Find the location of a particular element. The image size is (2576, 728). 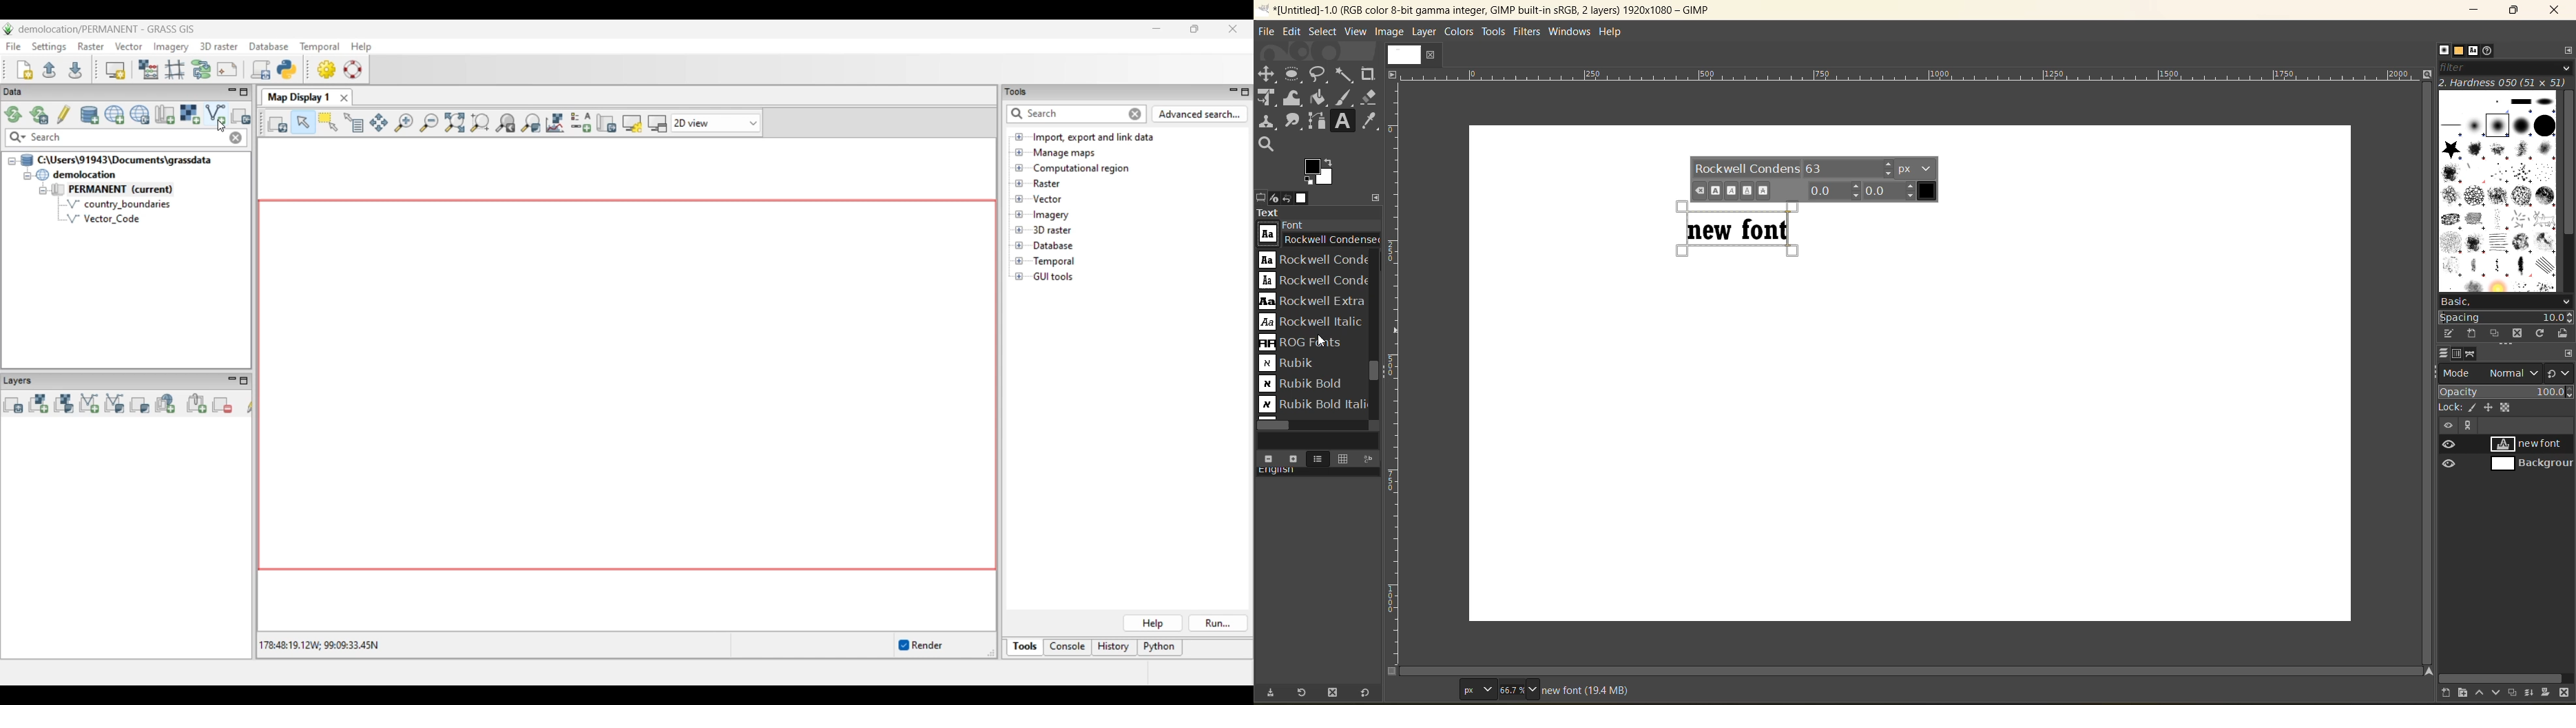

coordinates is located at coordinates (1429, 691).